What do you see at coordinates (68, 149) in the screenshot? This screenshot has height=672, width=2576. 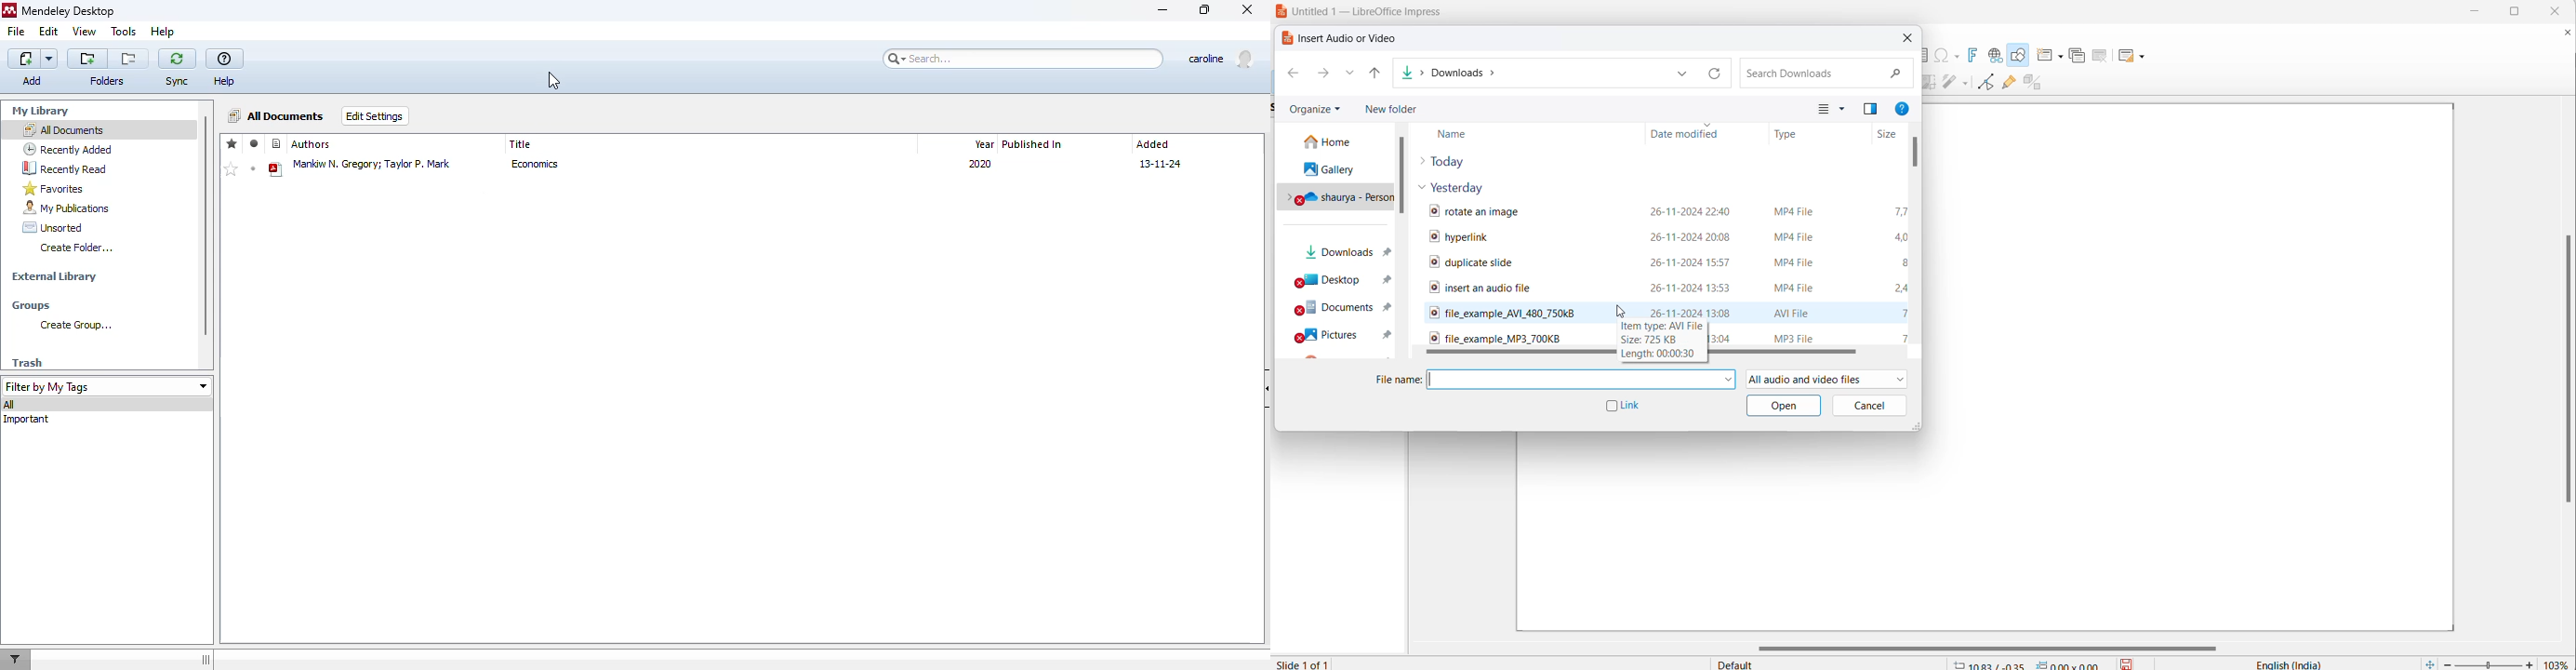 I see `recently added` at bounding box center [68, 149].